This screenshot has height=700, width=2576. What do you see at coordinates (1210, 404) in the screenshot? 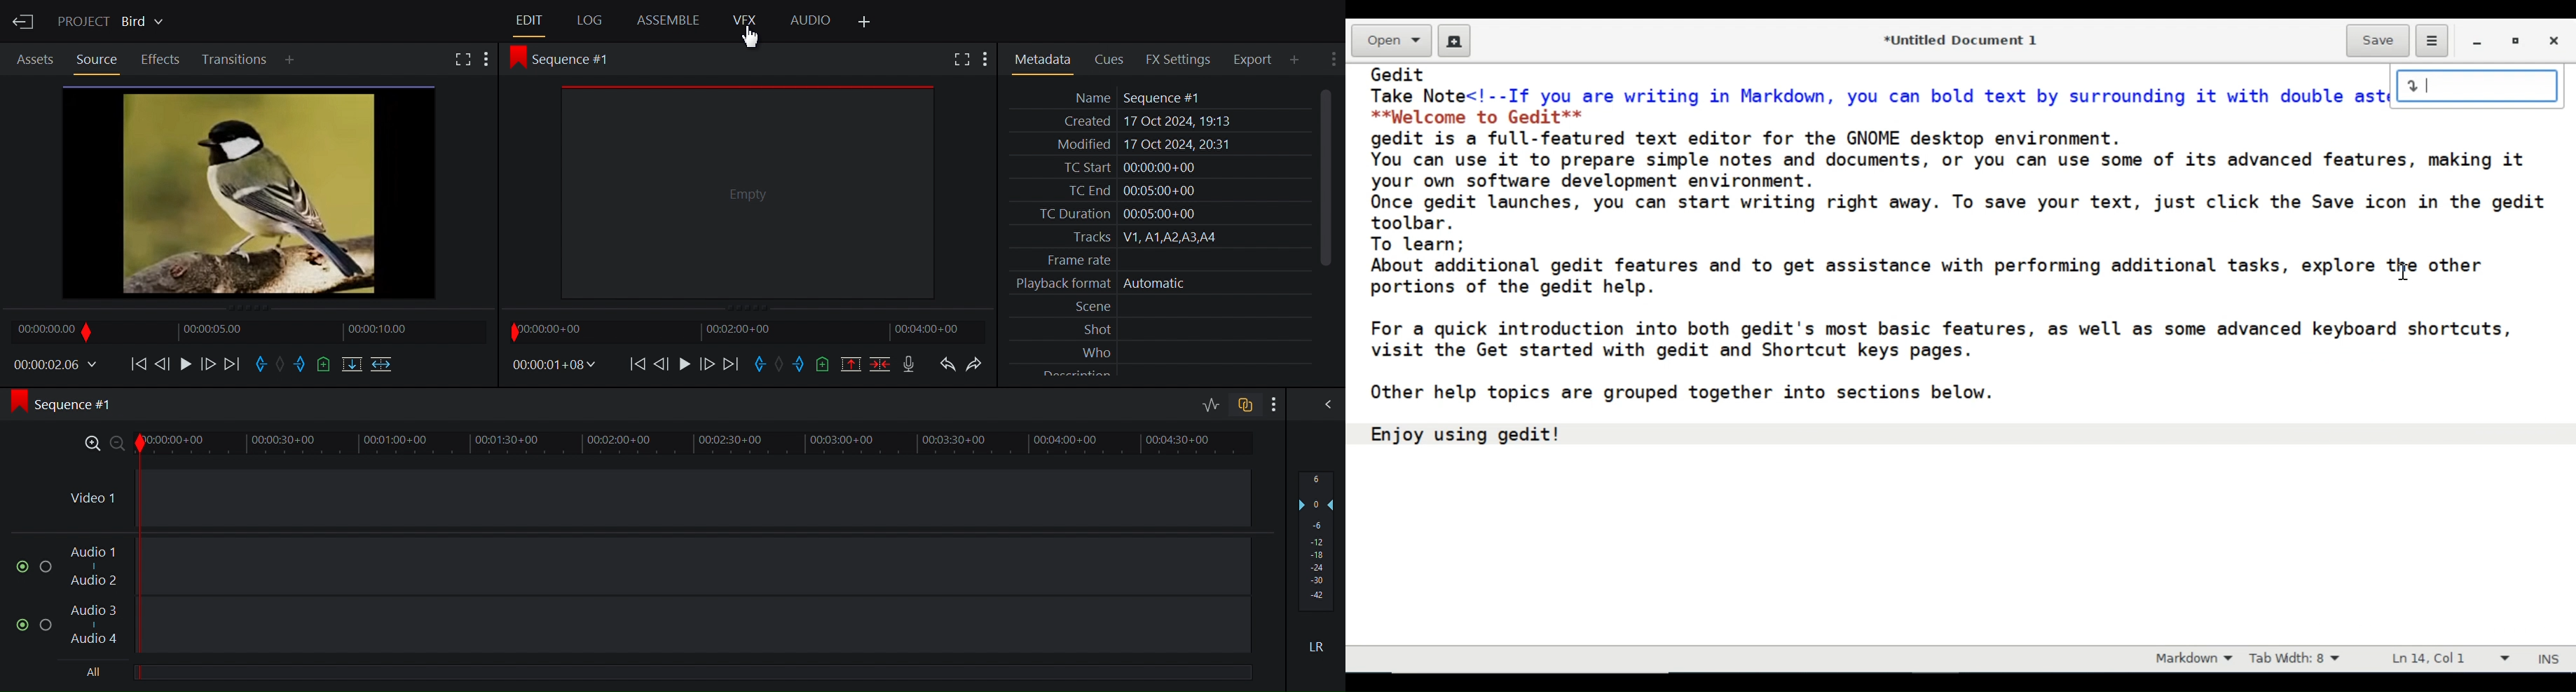
I see `Toggle audio levels editing` at bounding box center [1210, 404].